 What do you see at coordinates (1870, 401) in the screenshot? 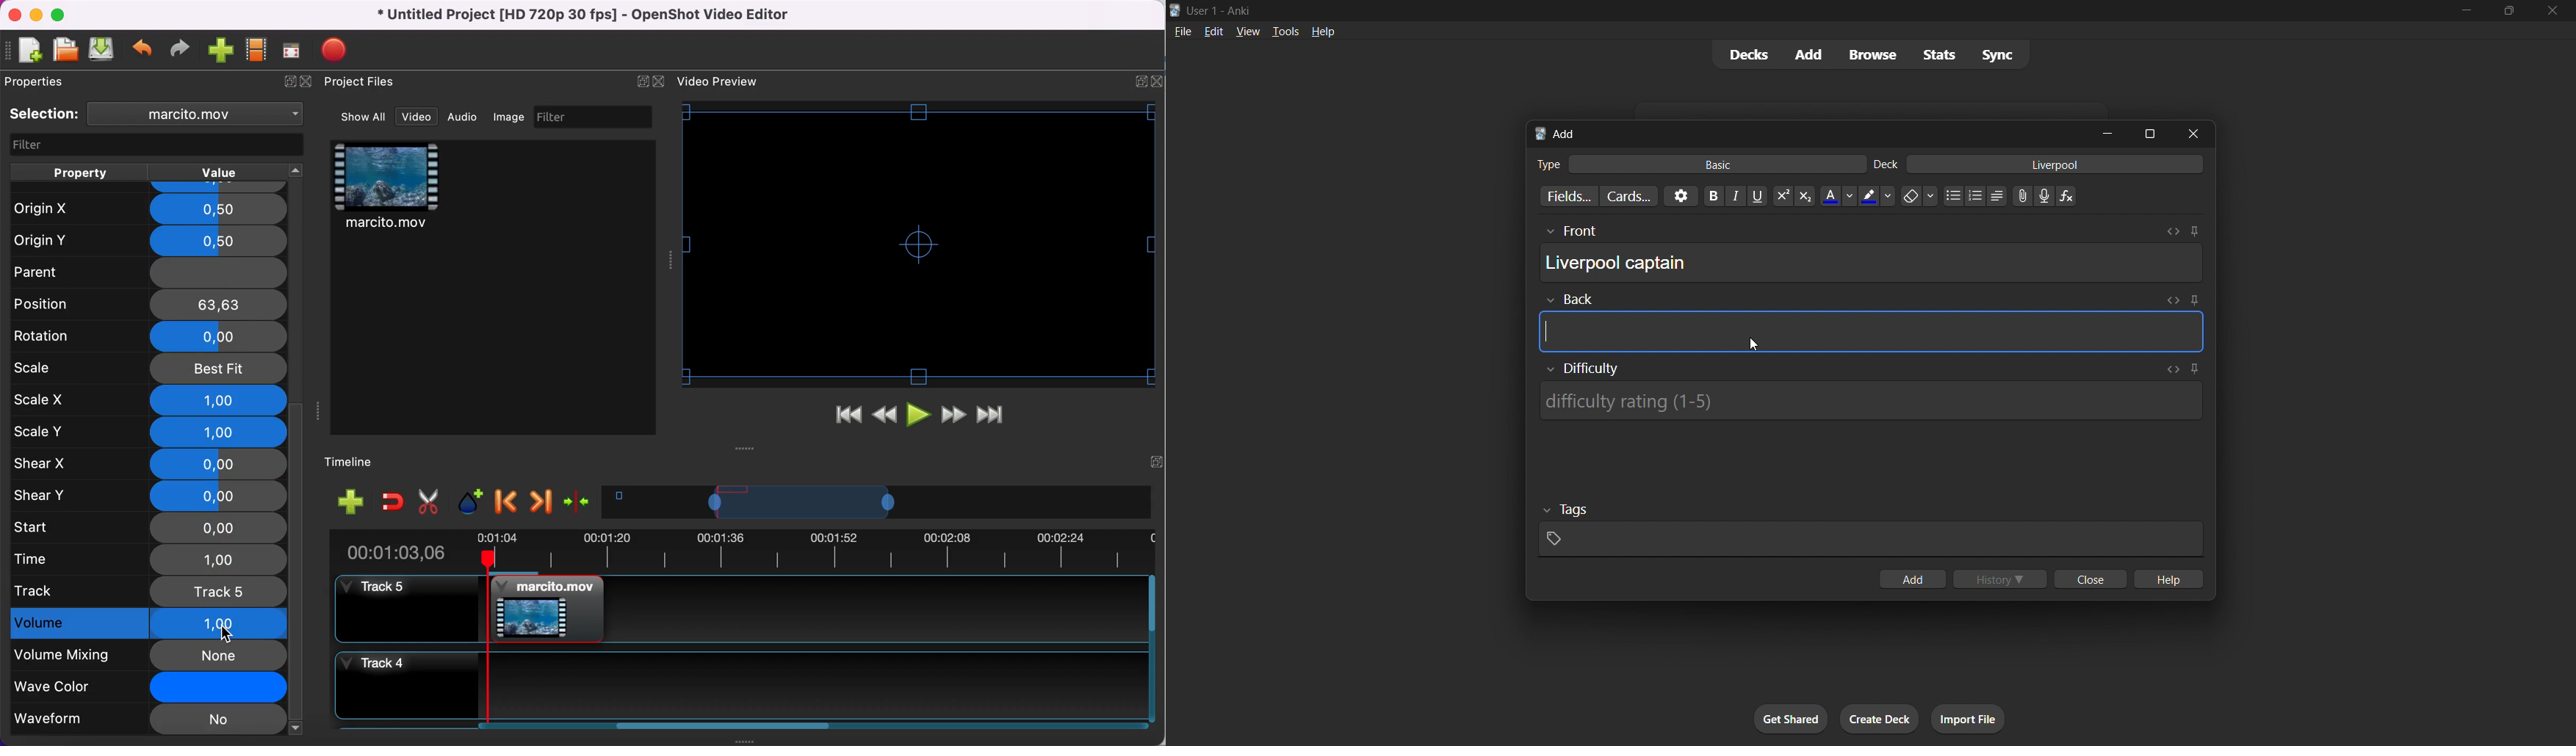
I see `Difficulty rating input box` at bounding box center [1870, 401].